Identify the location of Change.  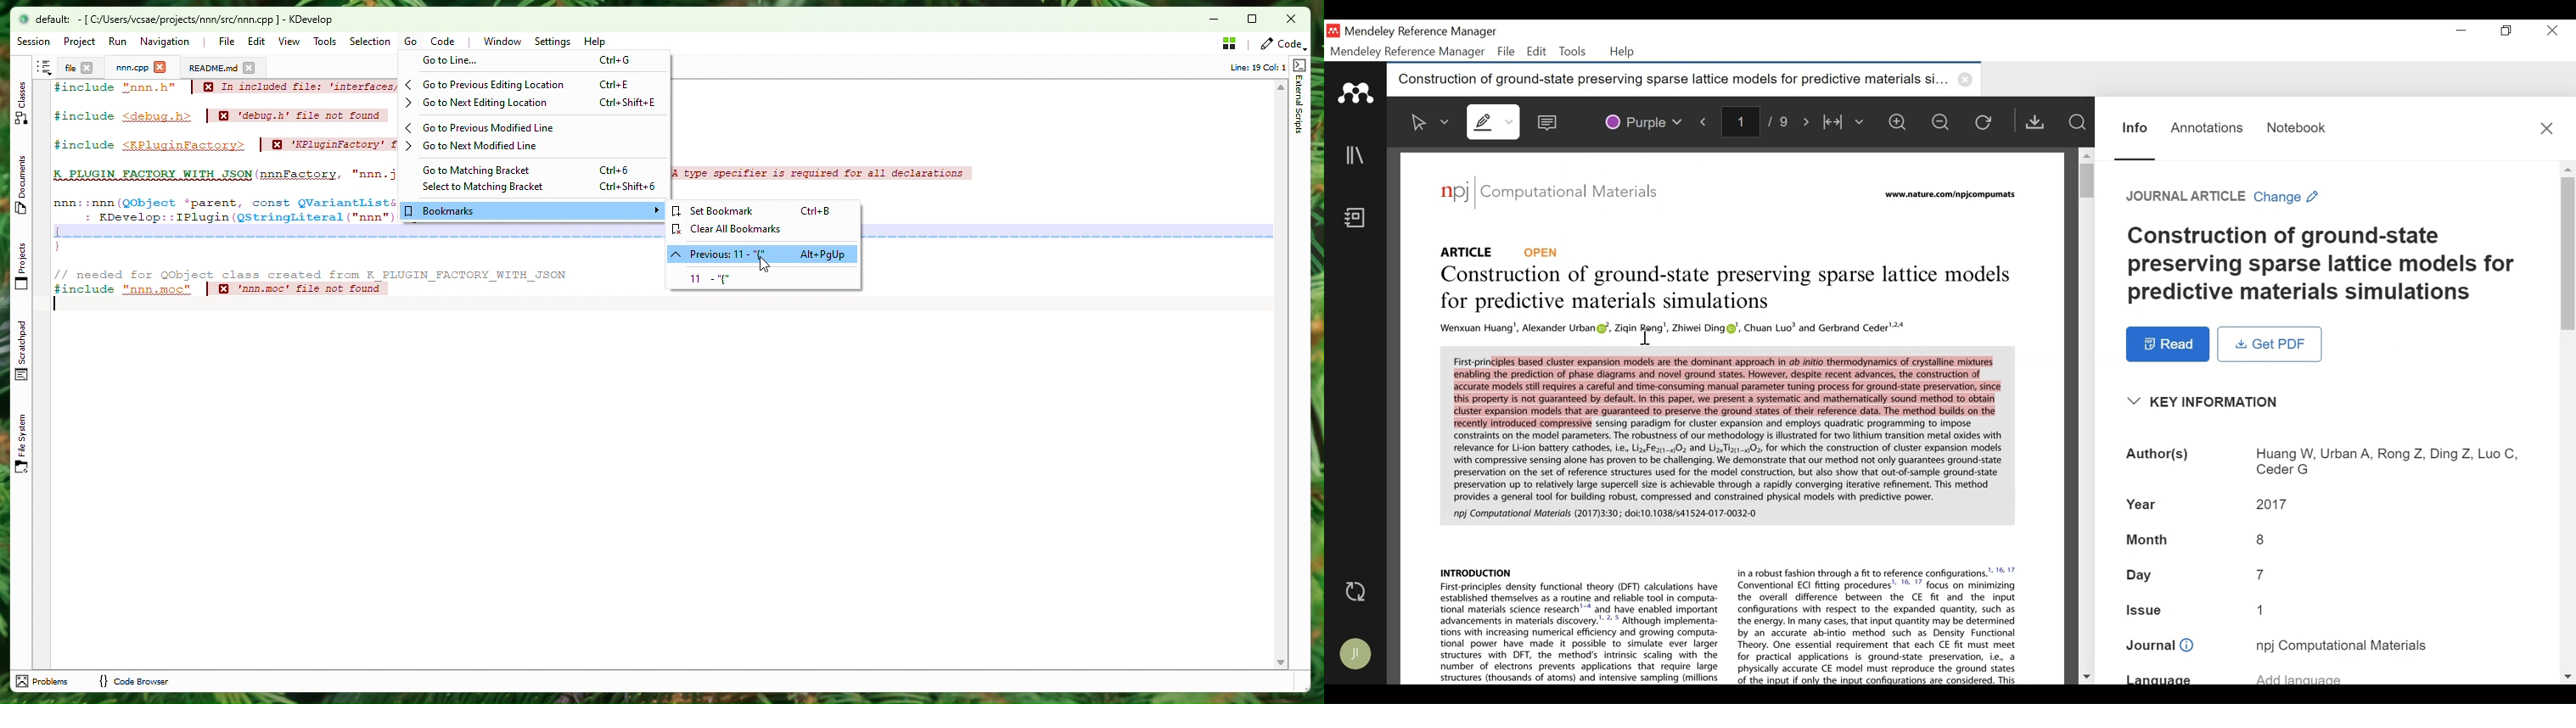
(2289, 197).